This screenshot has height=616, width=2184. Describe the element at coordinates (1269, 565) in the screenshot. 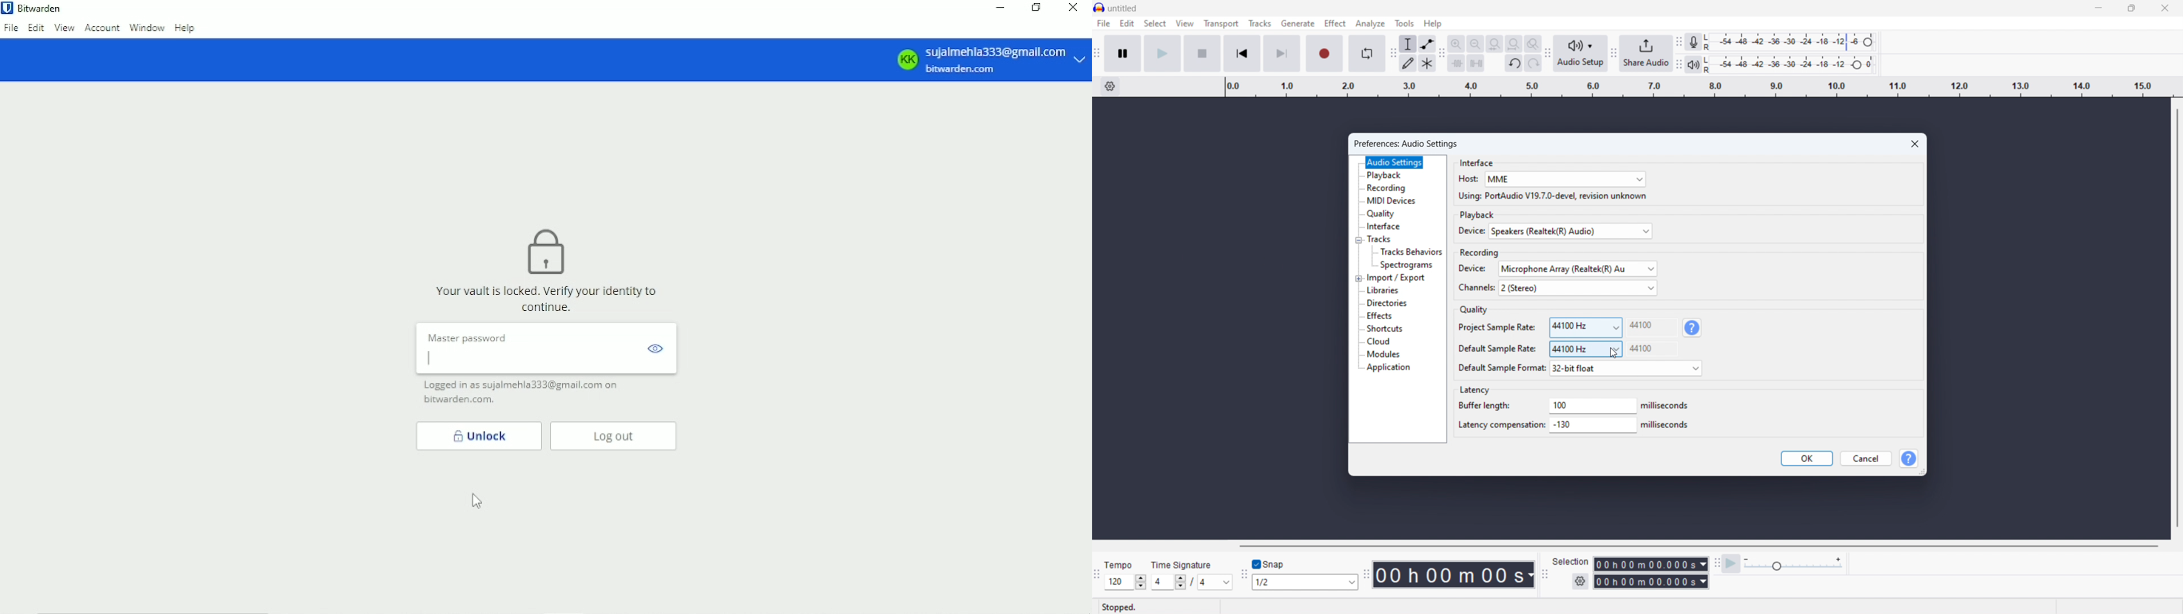

I see `toggle snap` at that location.